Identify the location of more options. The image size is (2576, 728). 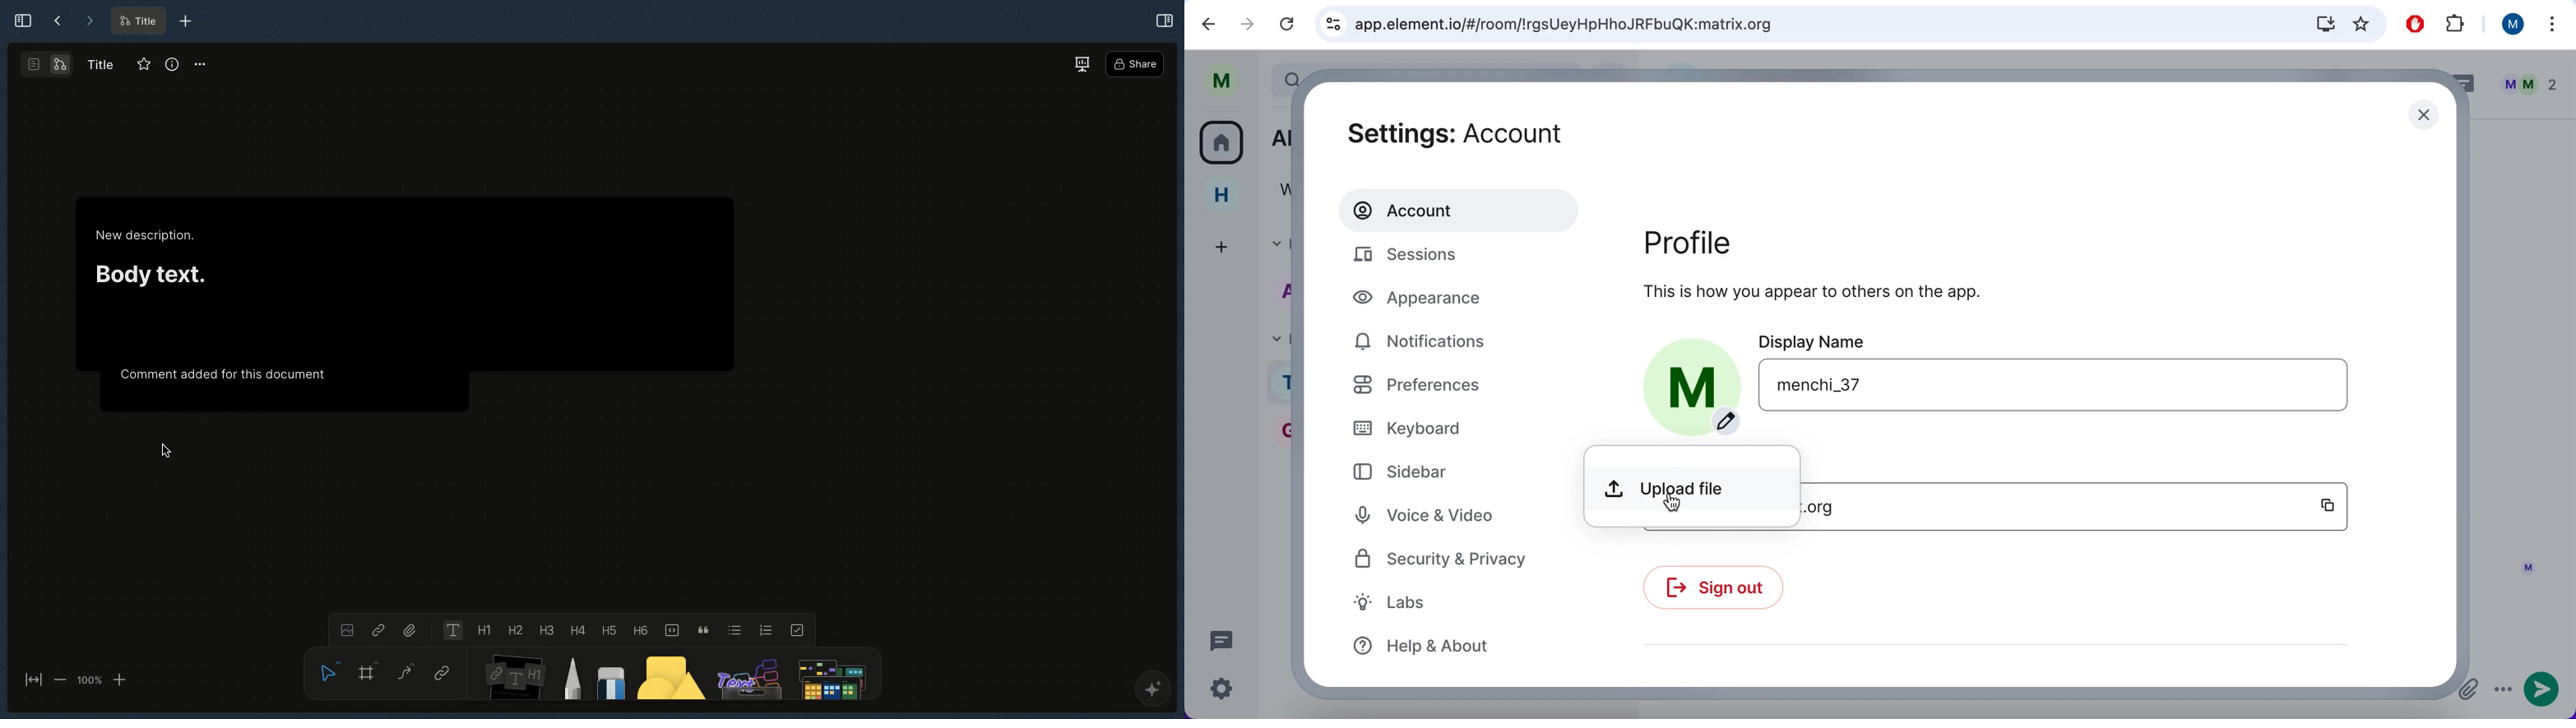
(2552, 23).